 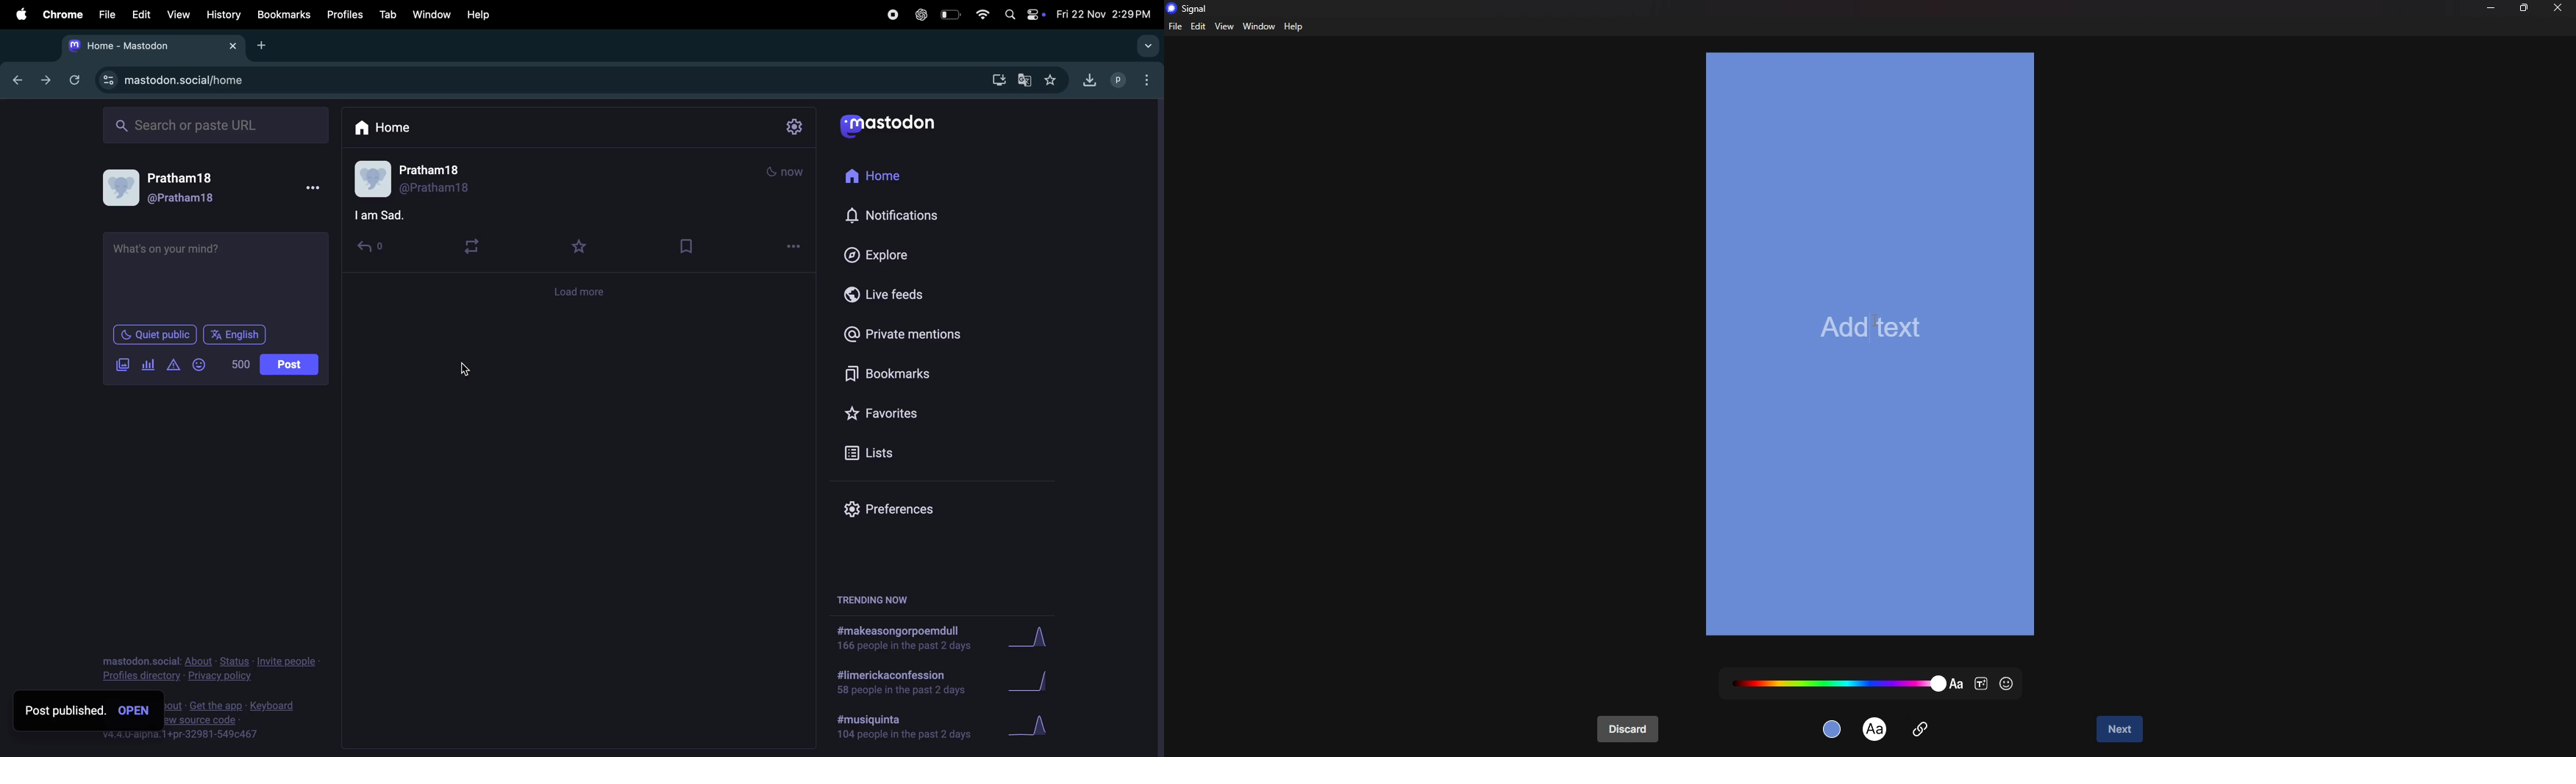 What do you see at coordinates (289, 364) in the screenshot?
I see `post` at bounding box center [289, 364].